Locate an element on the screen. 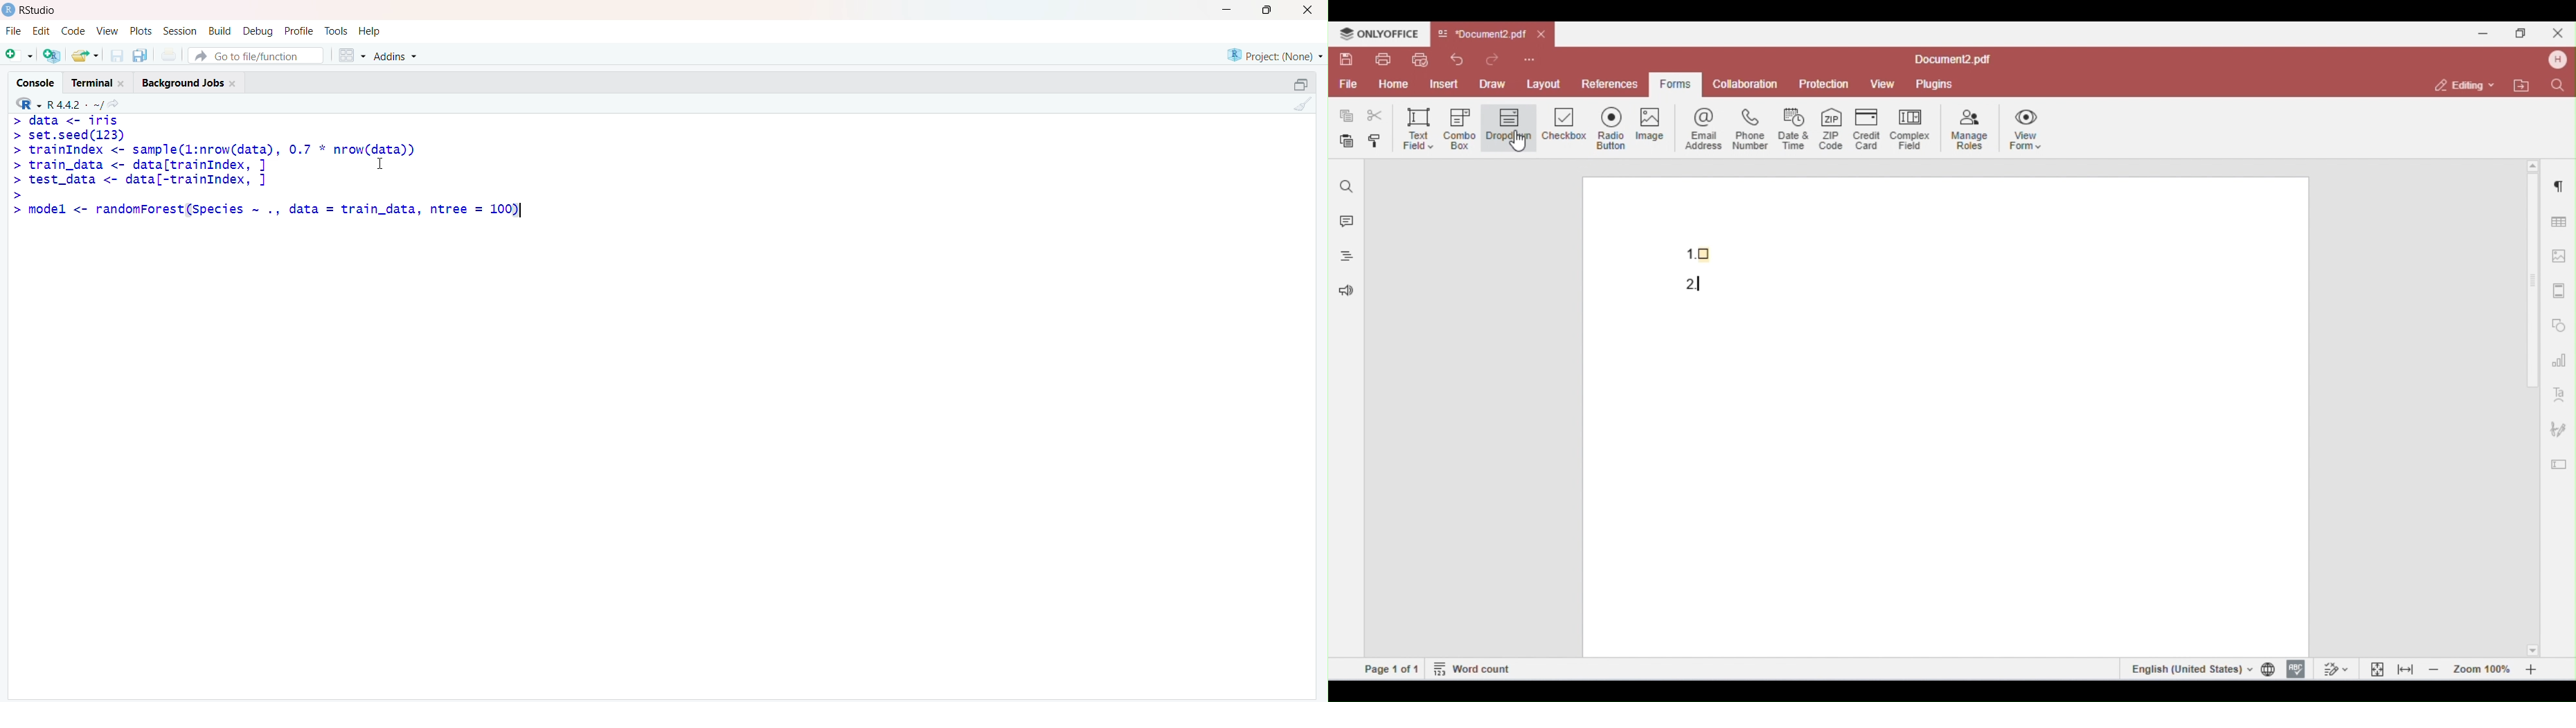 This screenshot has height=728, width=2576. Go to file/function is located at coordinates (255, 53).